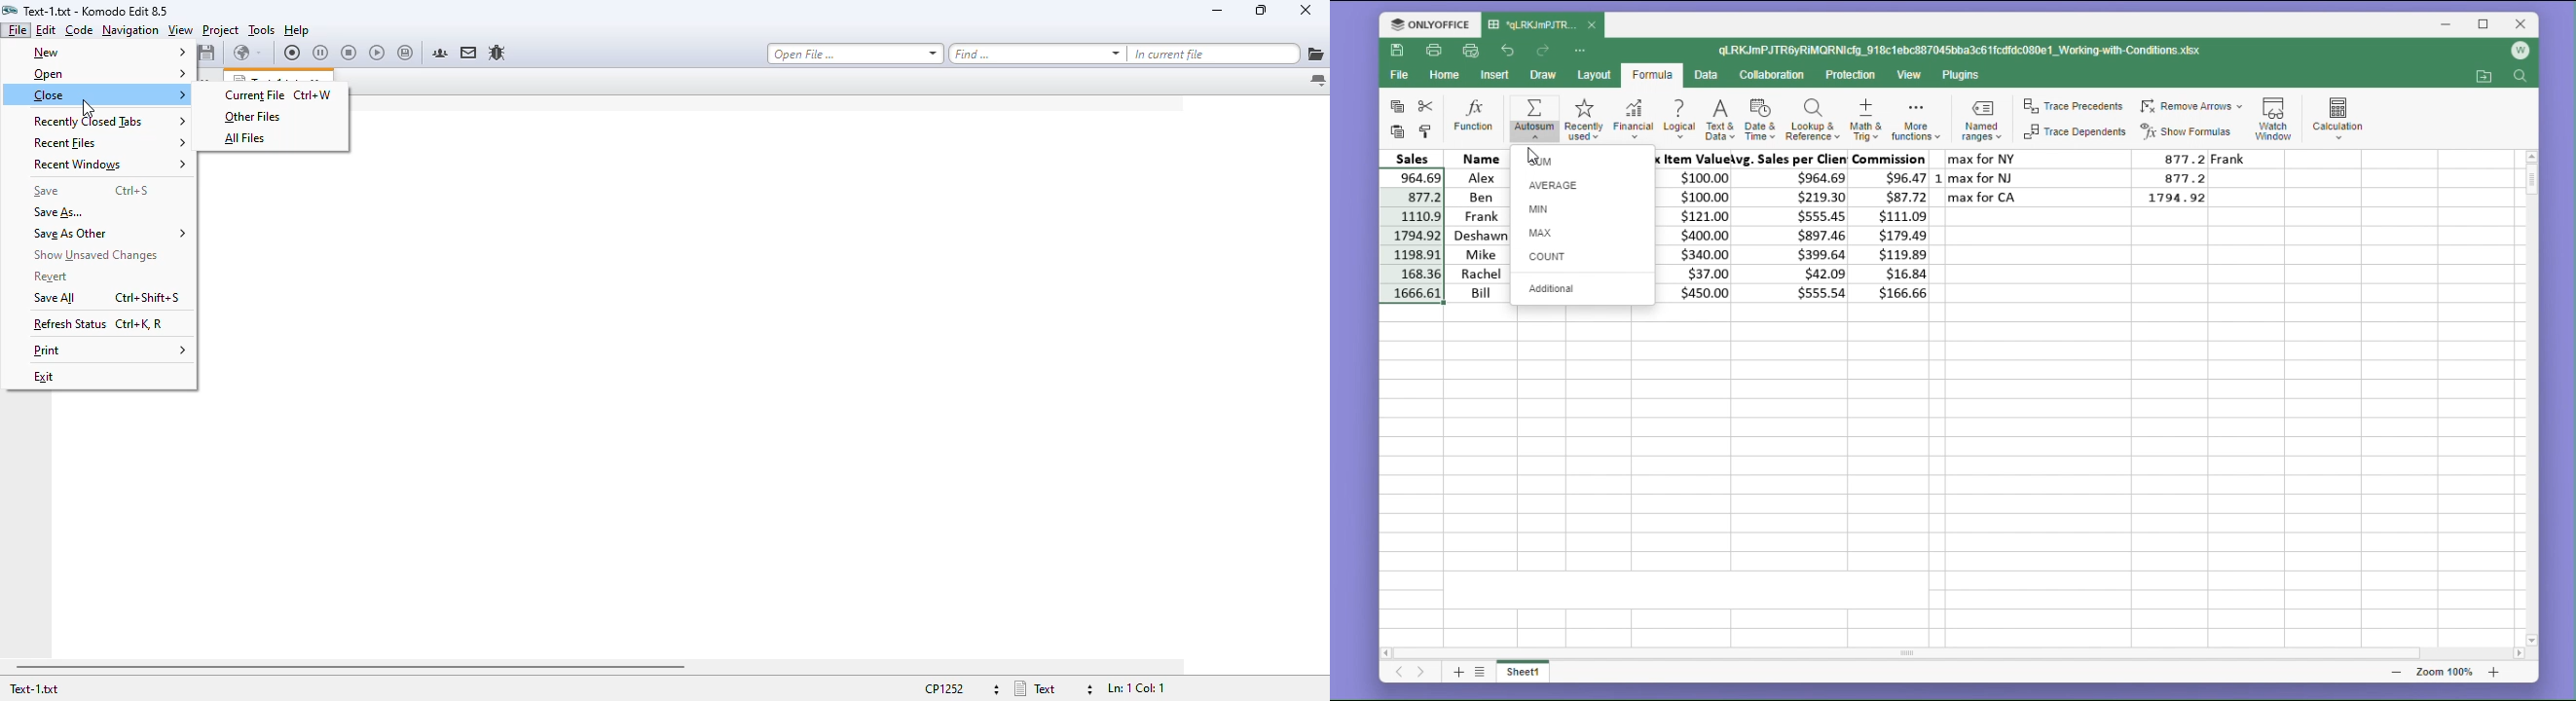 The image size is (2576, 728). Describe the element at coordinates (2521, 23) in the screenshot. I see `close` at that location.